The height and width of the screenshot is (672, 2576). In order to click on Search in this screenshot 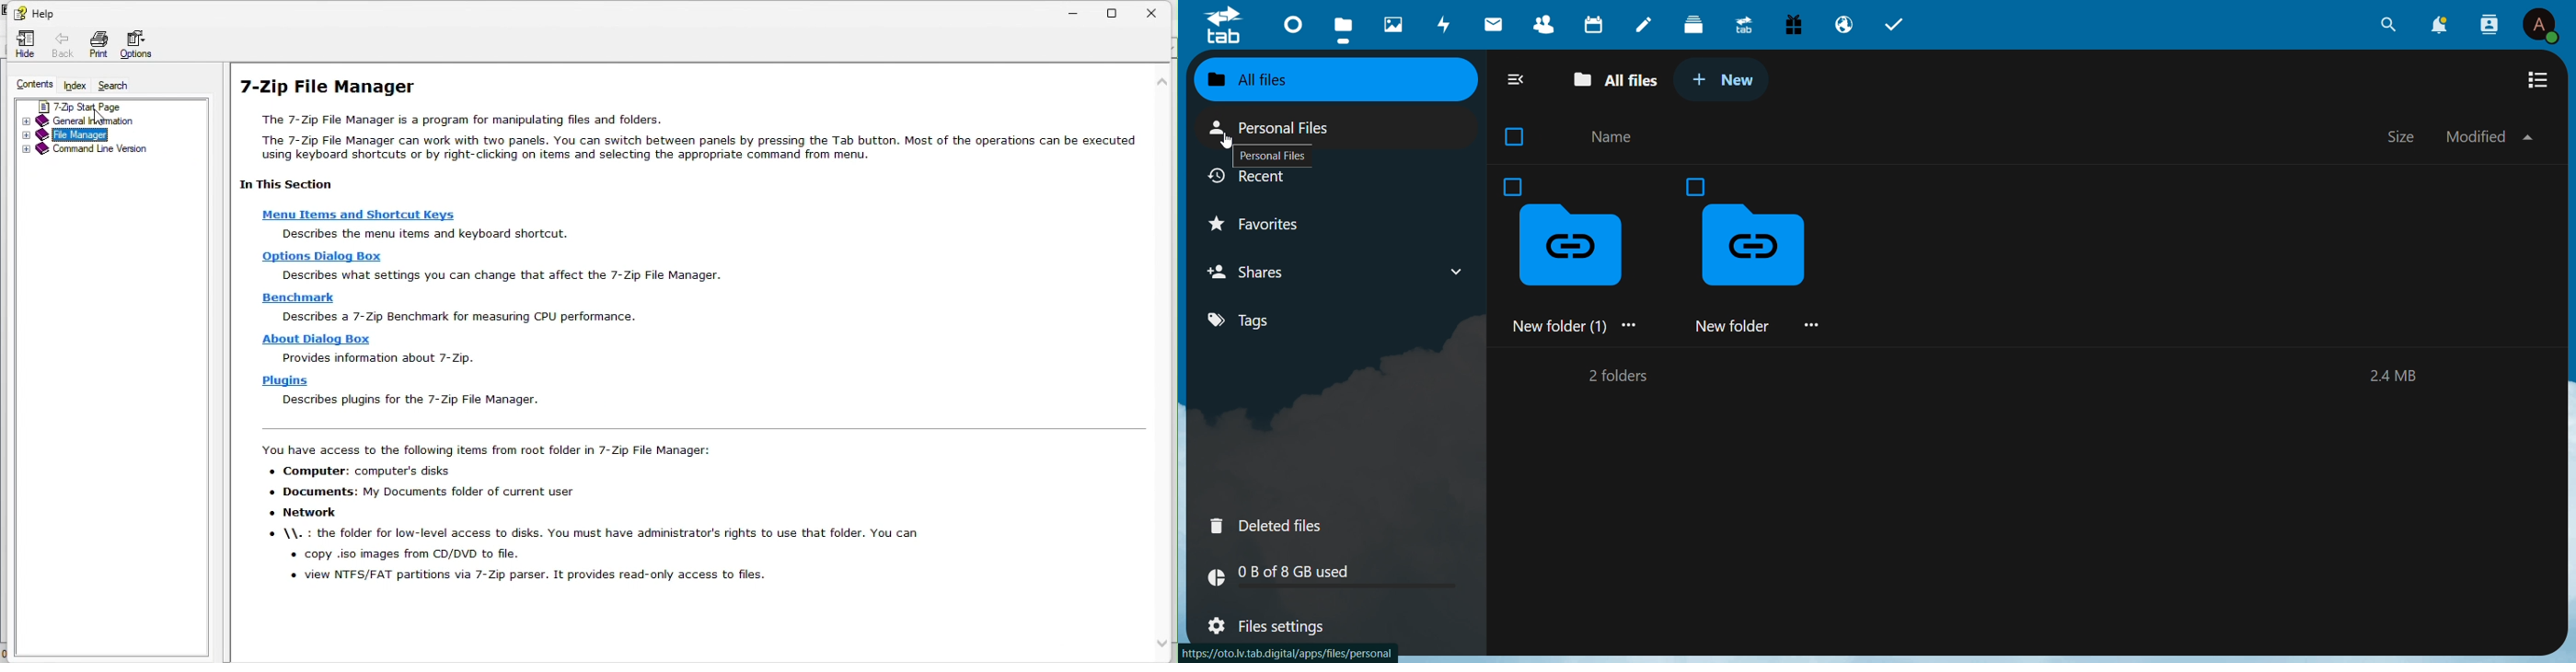, I will do `click(124, 84)`.